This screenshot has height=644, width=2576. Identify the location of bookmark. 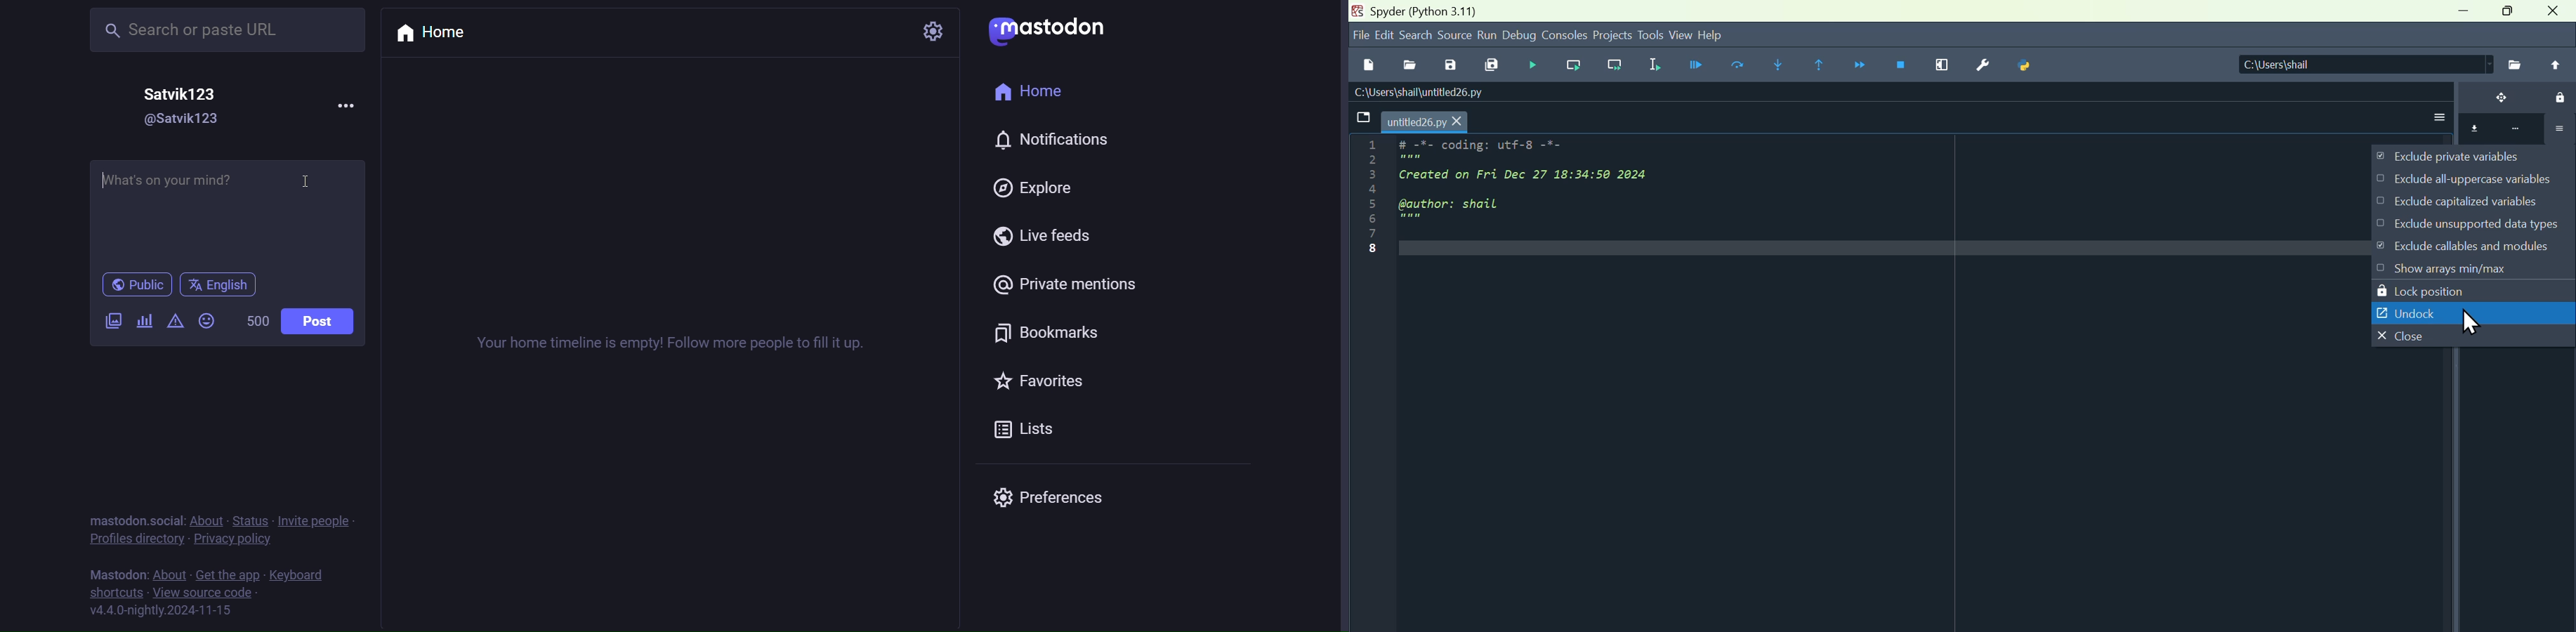
(1044, 331).